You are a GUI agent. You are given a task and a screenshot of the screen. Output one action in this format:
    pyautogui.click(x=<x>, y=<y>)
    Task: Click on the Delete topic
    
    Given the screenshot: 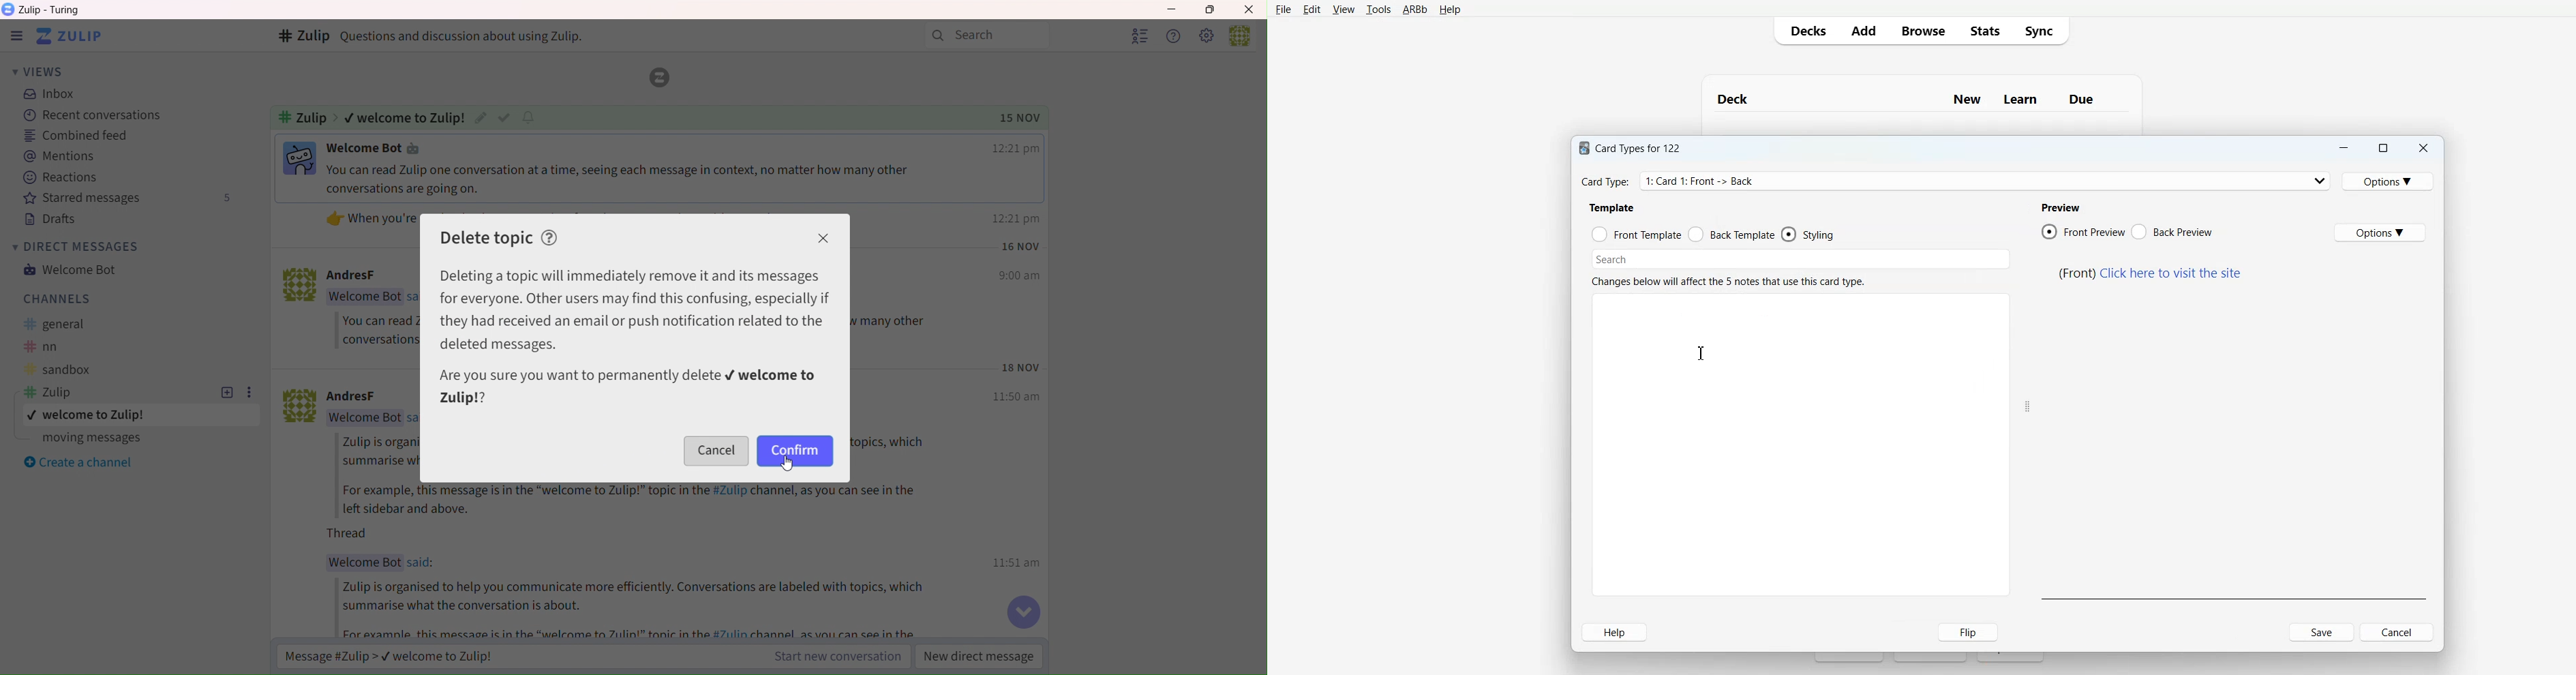 What is the action you would take?
    pyautogui.click(x=486, y=238)
    